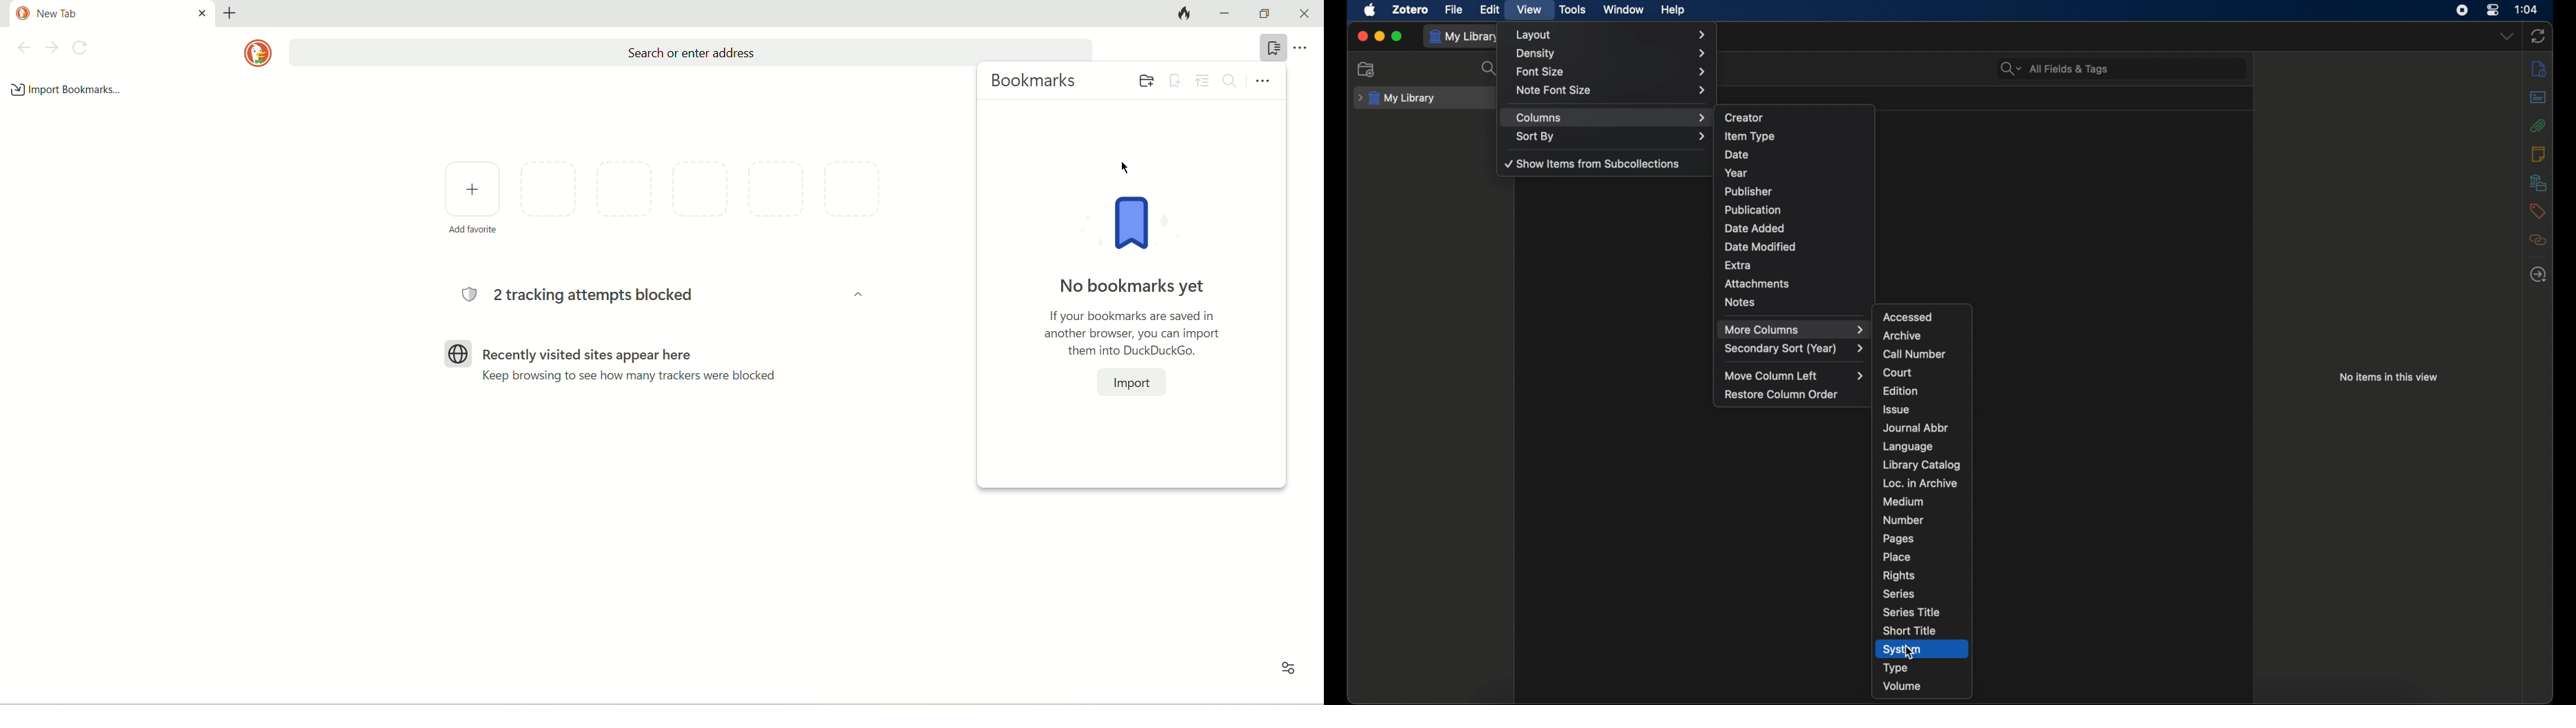 This screenshot has width=2576, height=728. Describe the element at coordinates (2539, 154) in the screenshot. I see `notes` at that location.